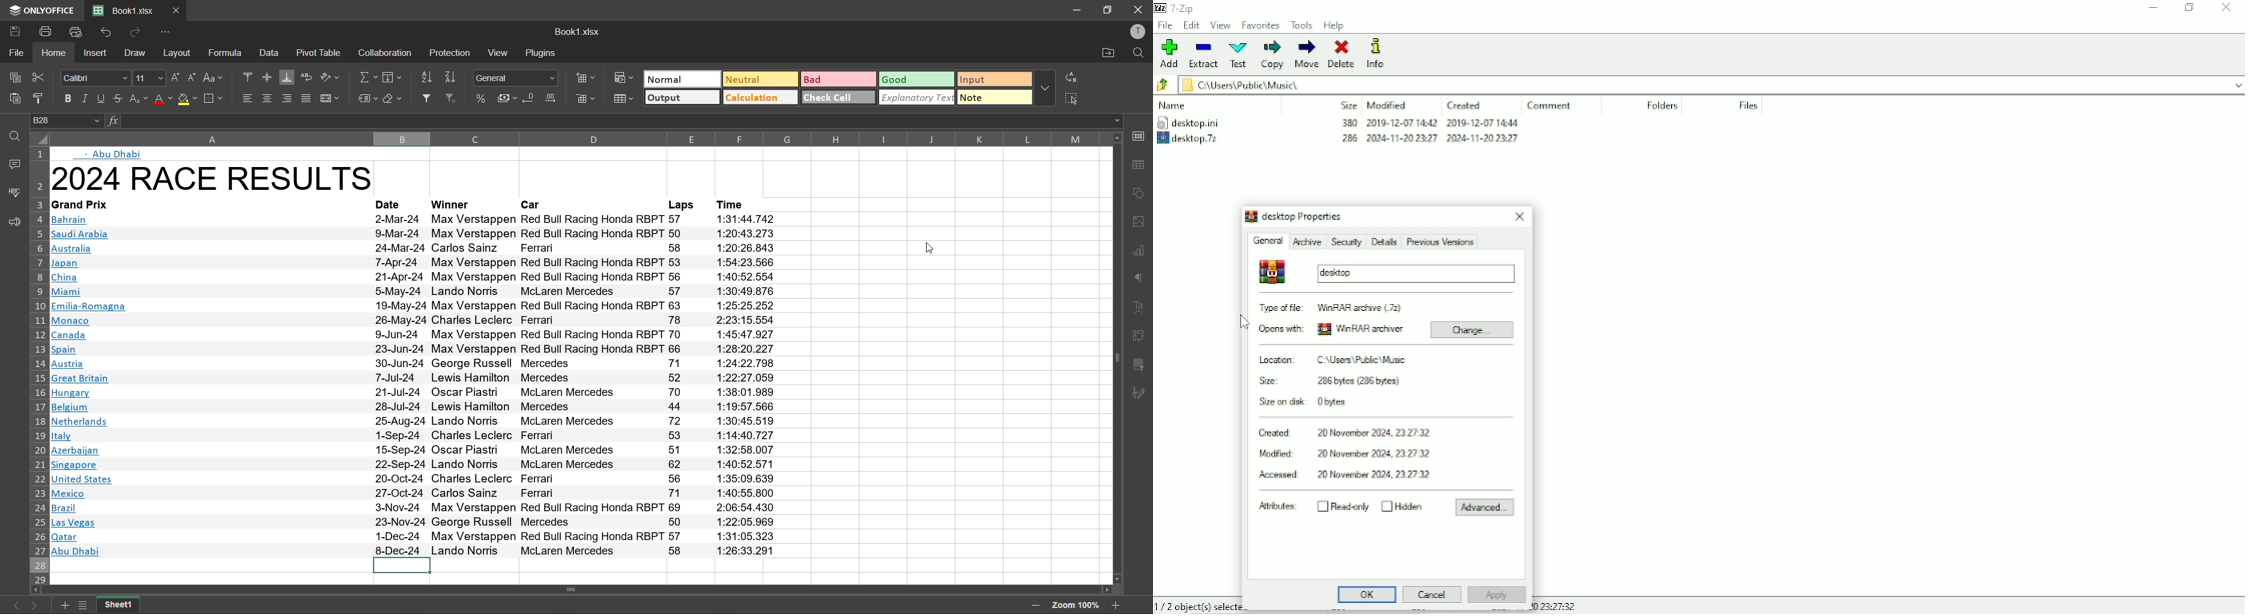 The image size is (2268, 616). I want to click on more options, so click(1045, 88).